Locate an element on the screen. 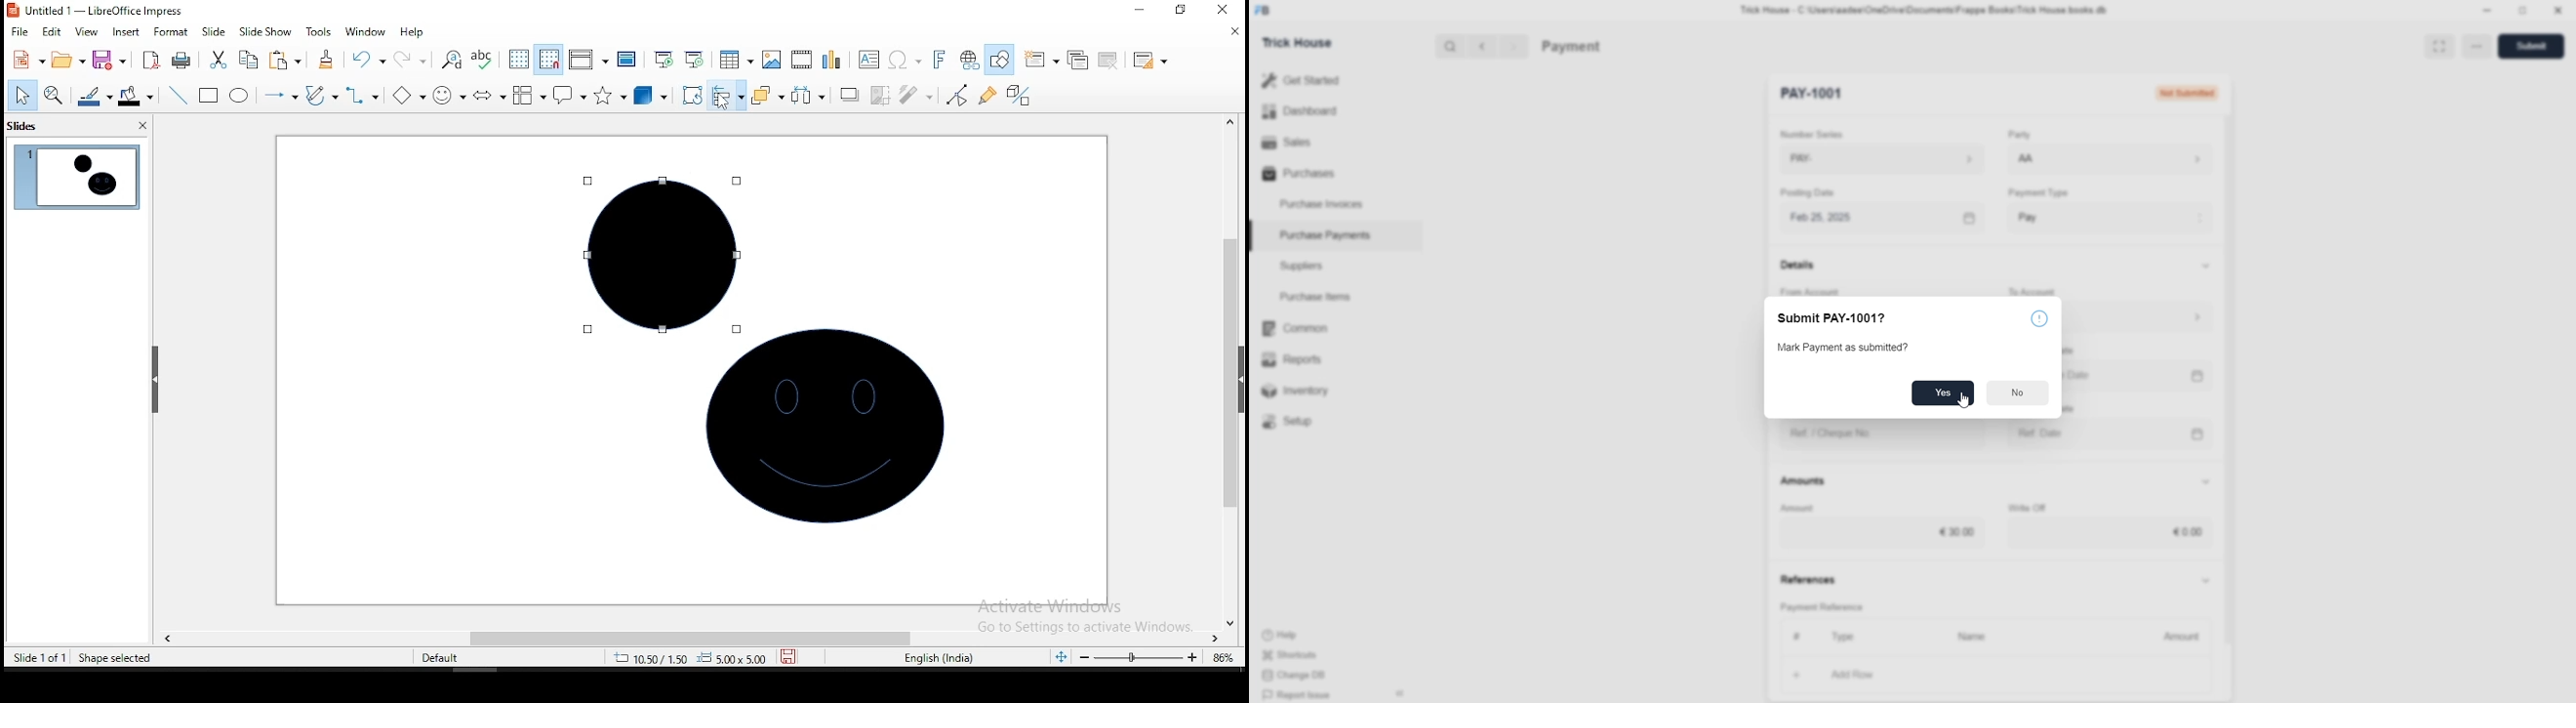 The width and height of the screenshot is (2576, 728). toggle extrusion is located at coordinates (1019, 98).